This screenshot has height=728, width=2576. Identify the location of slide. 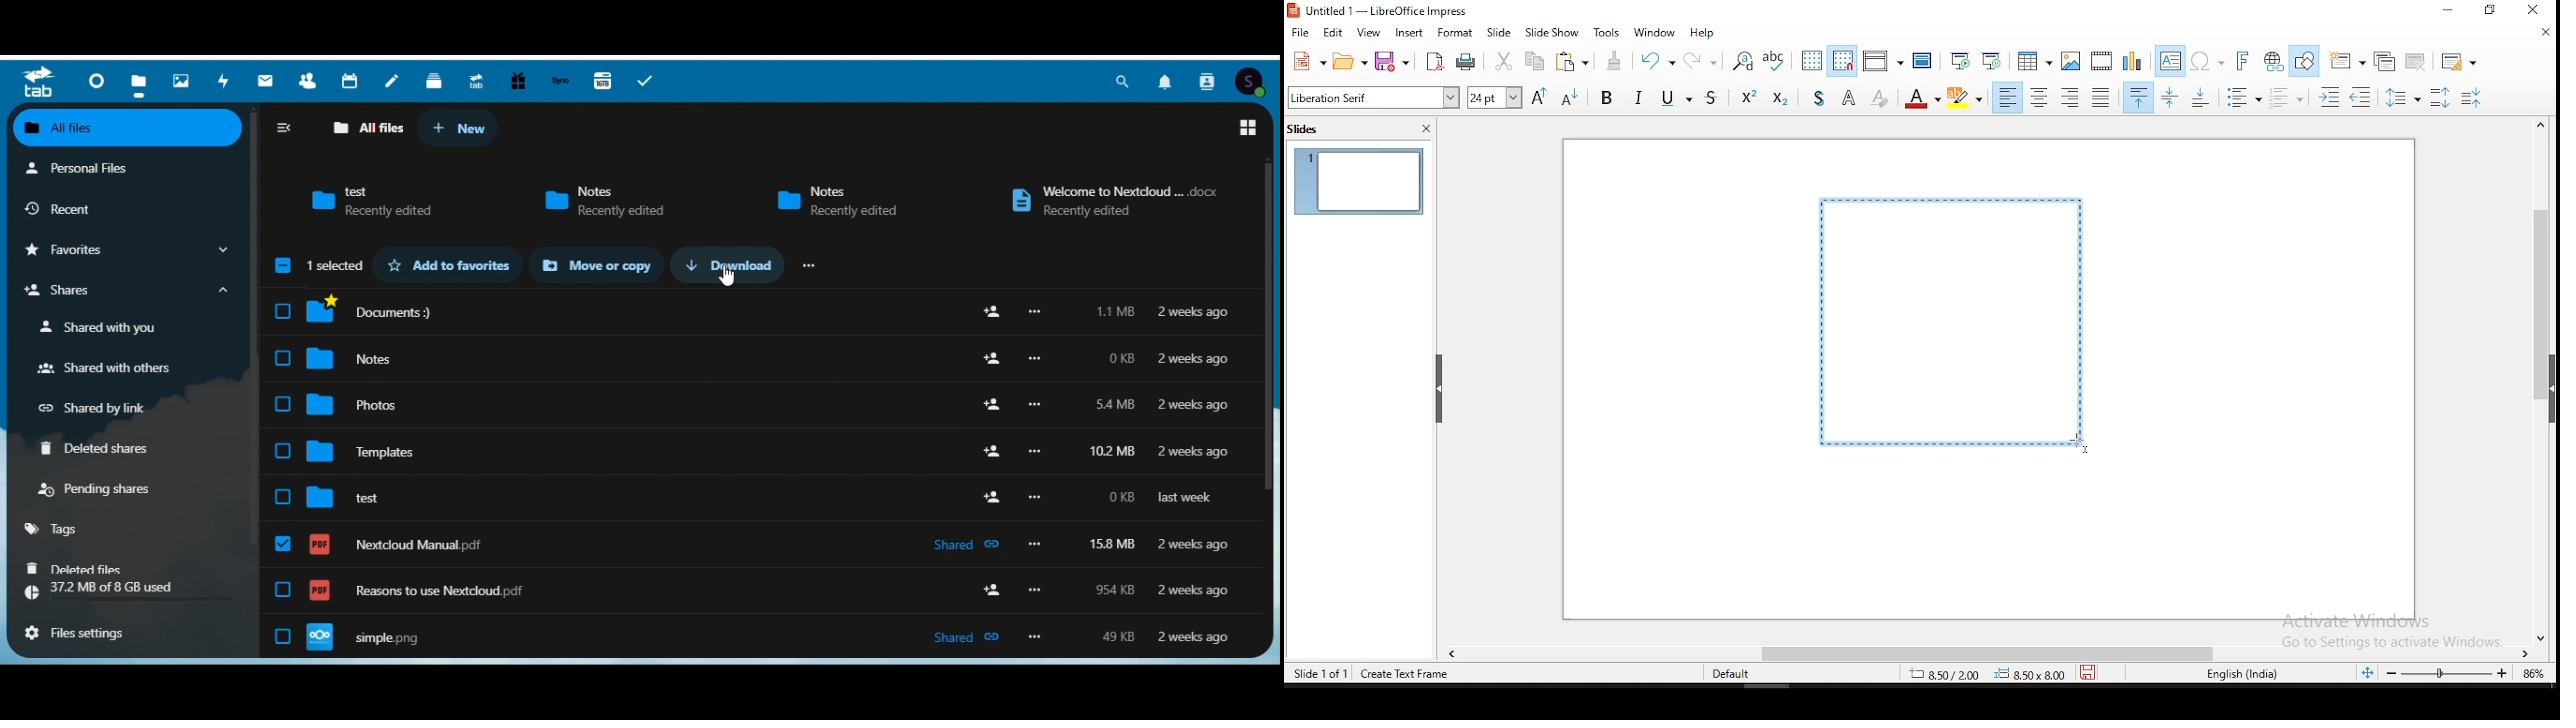
(1503, 32).